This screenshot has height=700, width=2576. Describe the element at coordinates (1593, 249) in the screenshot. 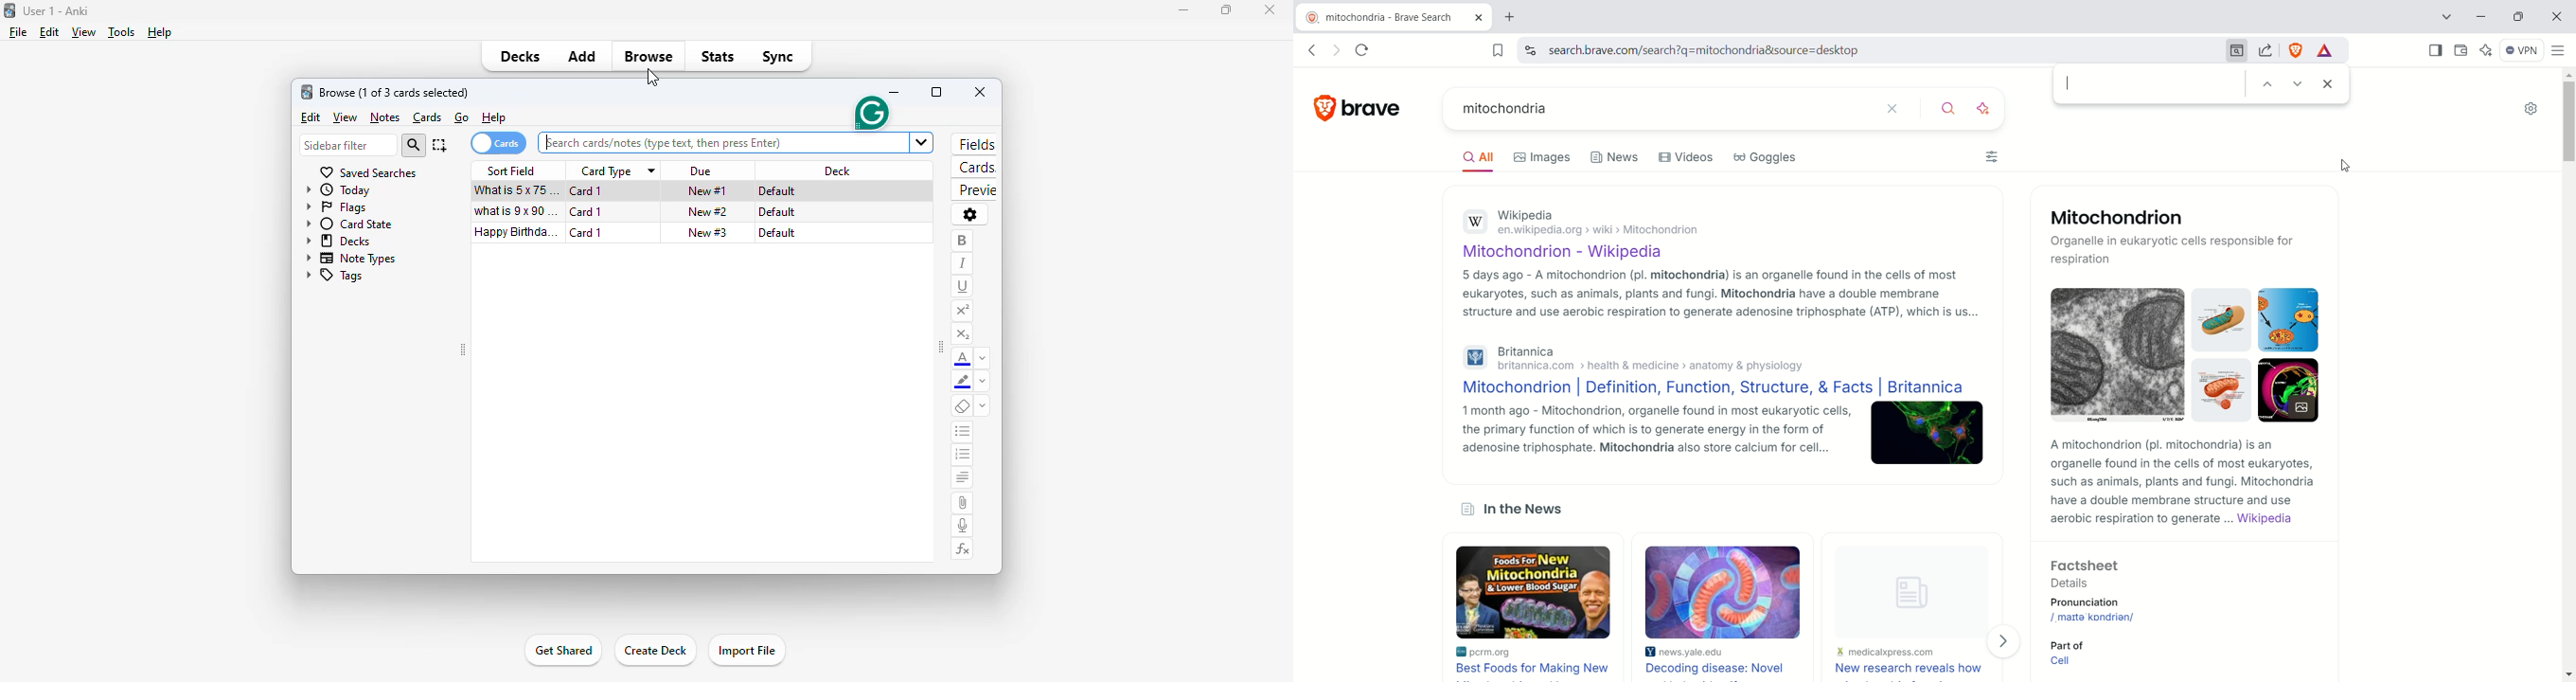

I see `Mitochondrion - Wikipedia` at that location.